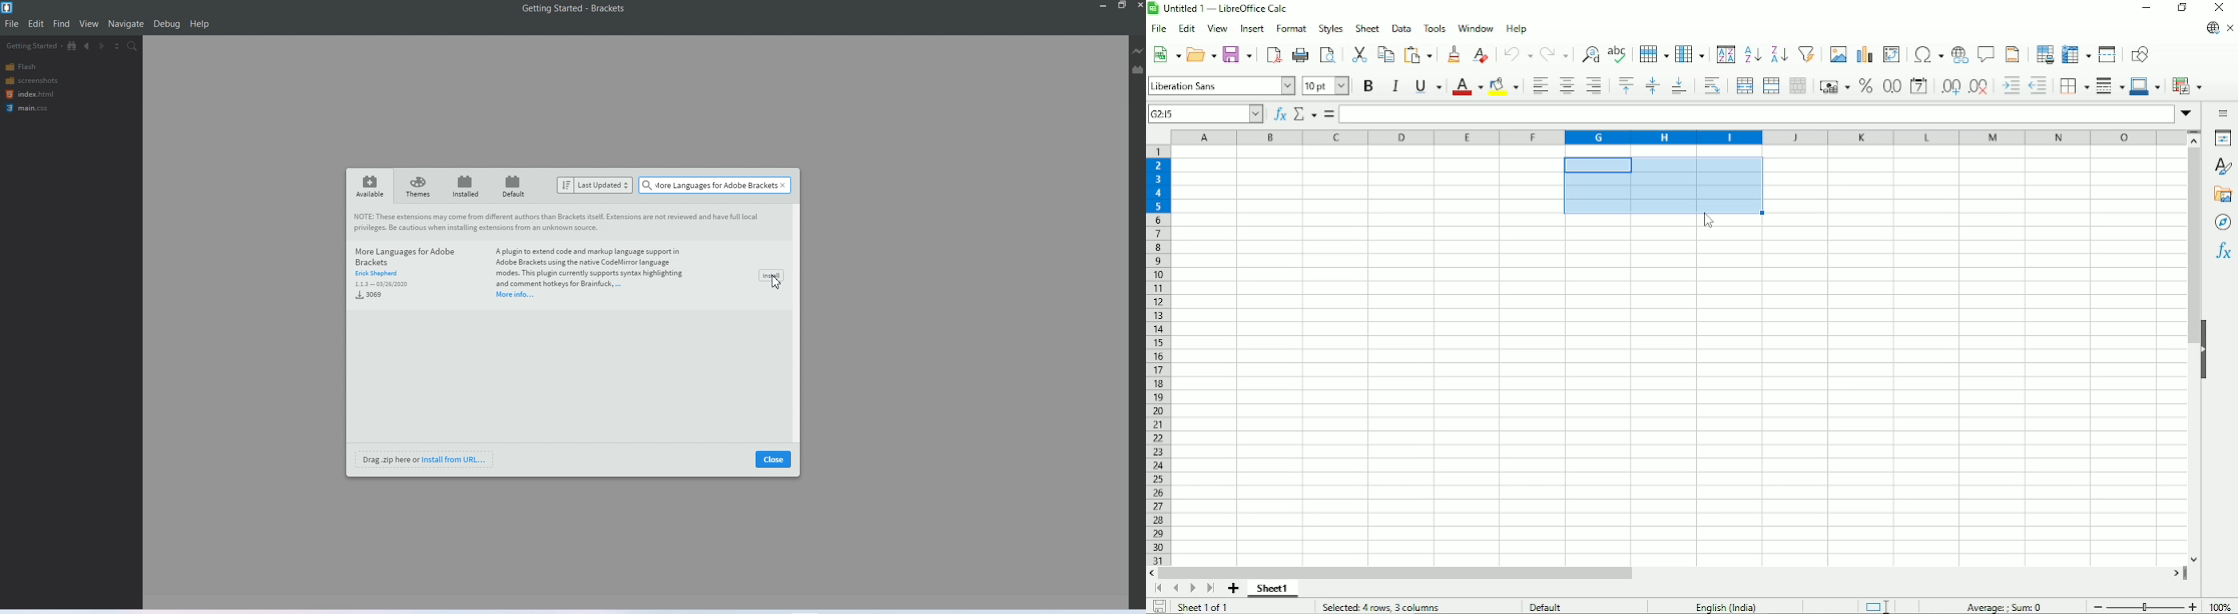 This screenshot has width=2240, height=616. What do you see at coordinates (2188, 114) in the screenshot?
I see `Expand formula bar` at bounding box center [2188, 114].